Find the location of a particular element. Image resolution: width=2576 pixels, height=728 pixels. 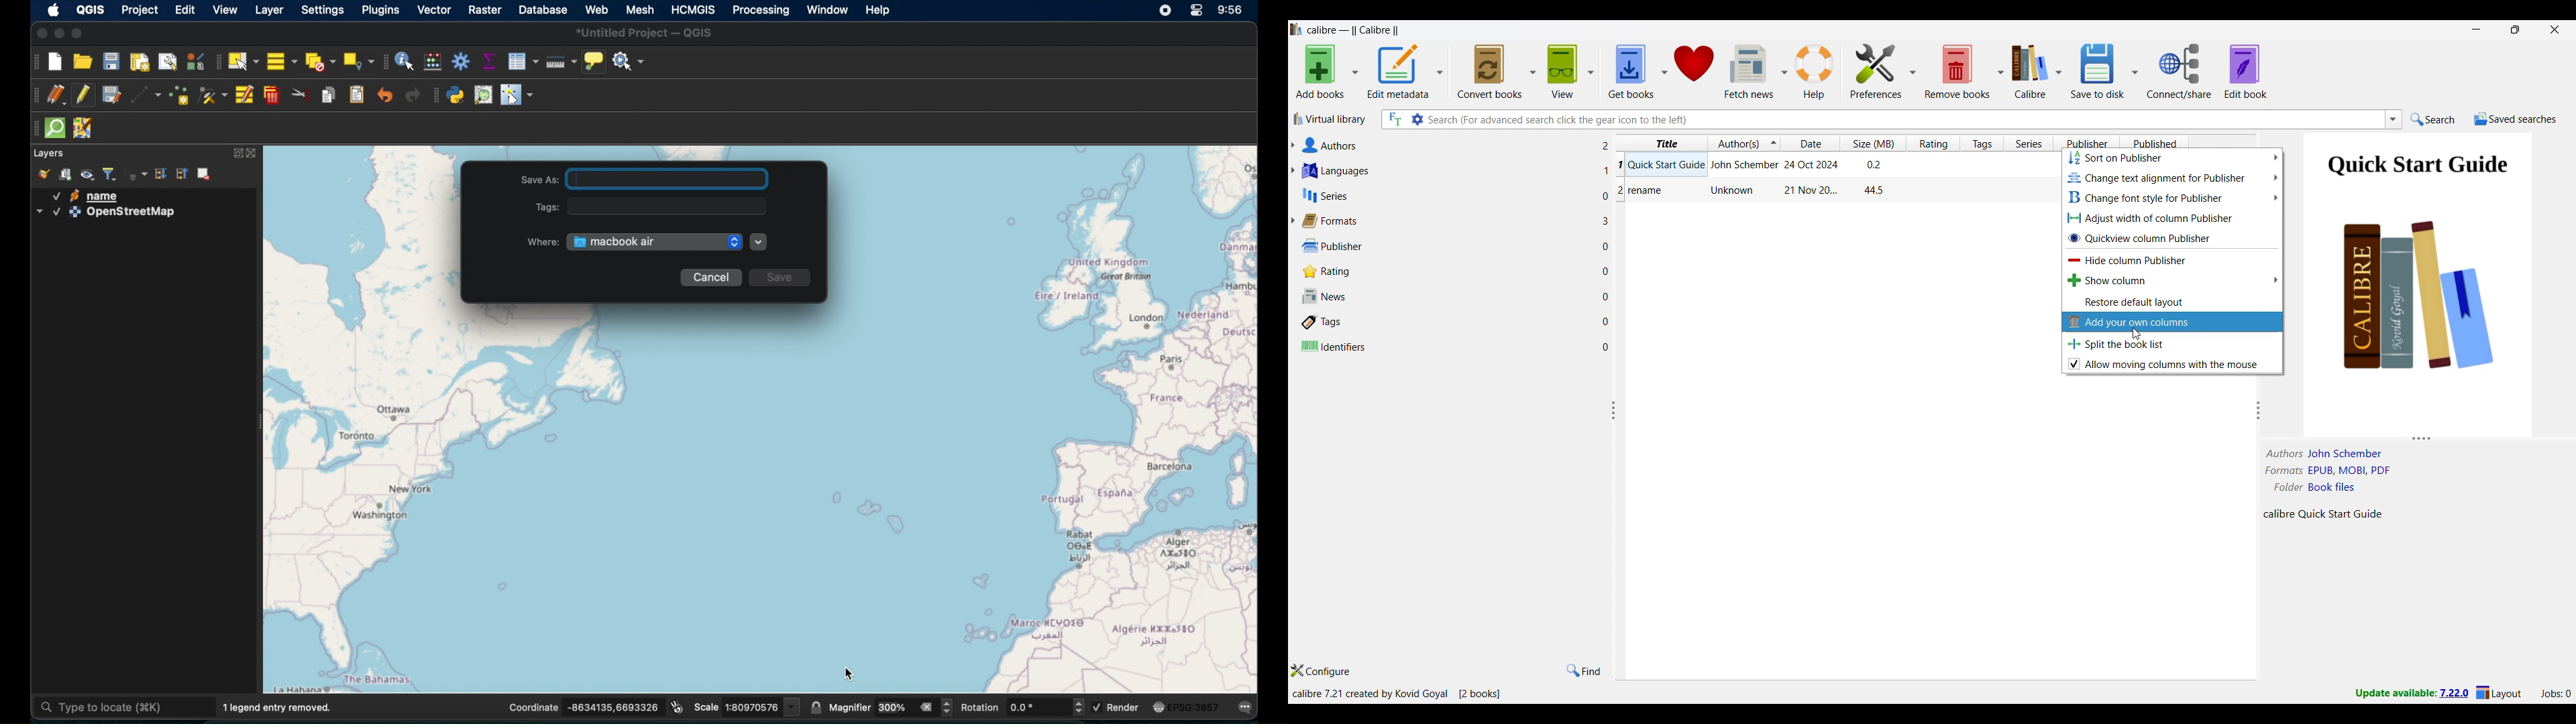

0 is located at coordinates (1607, 248).